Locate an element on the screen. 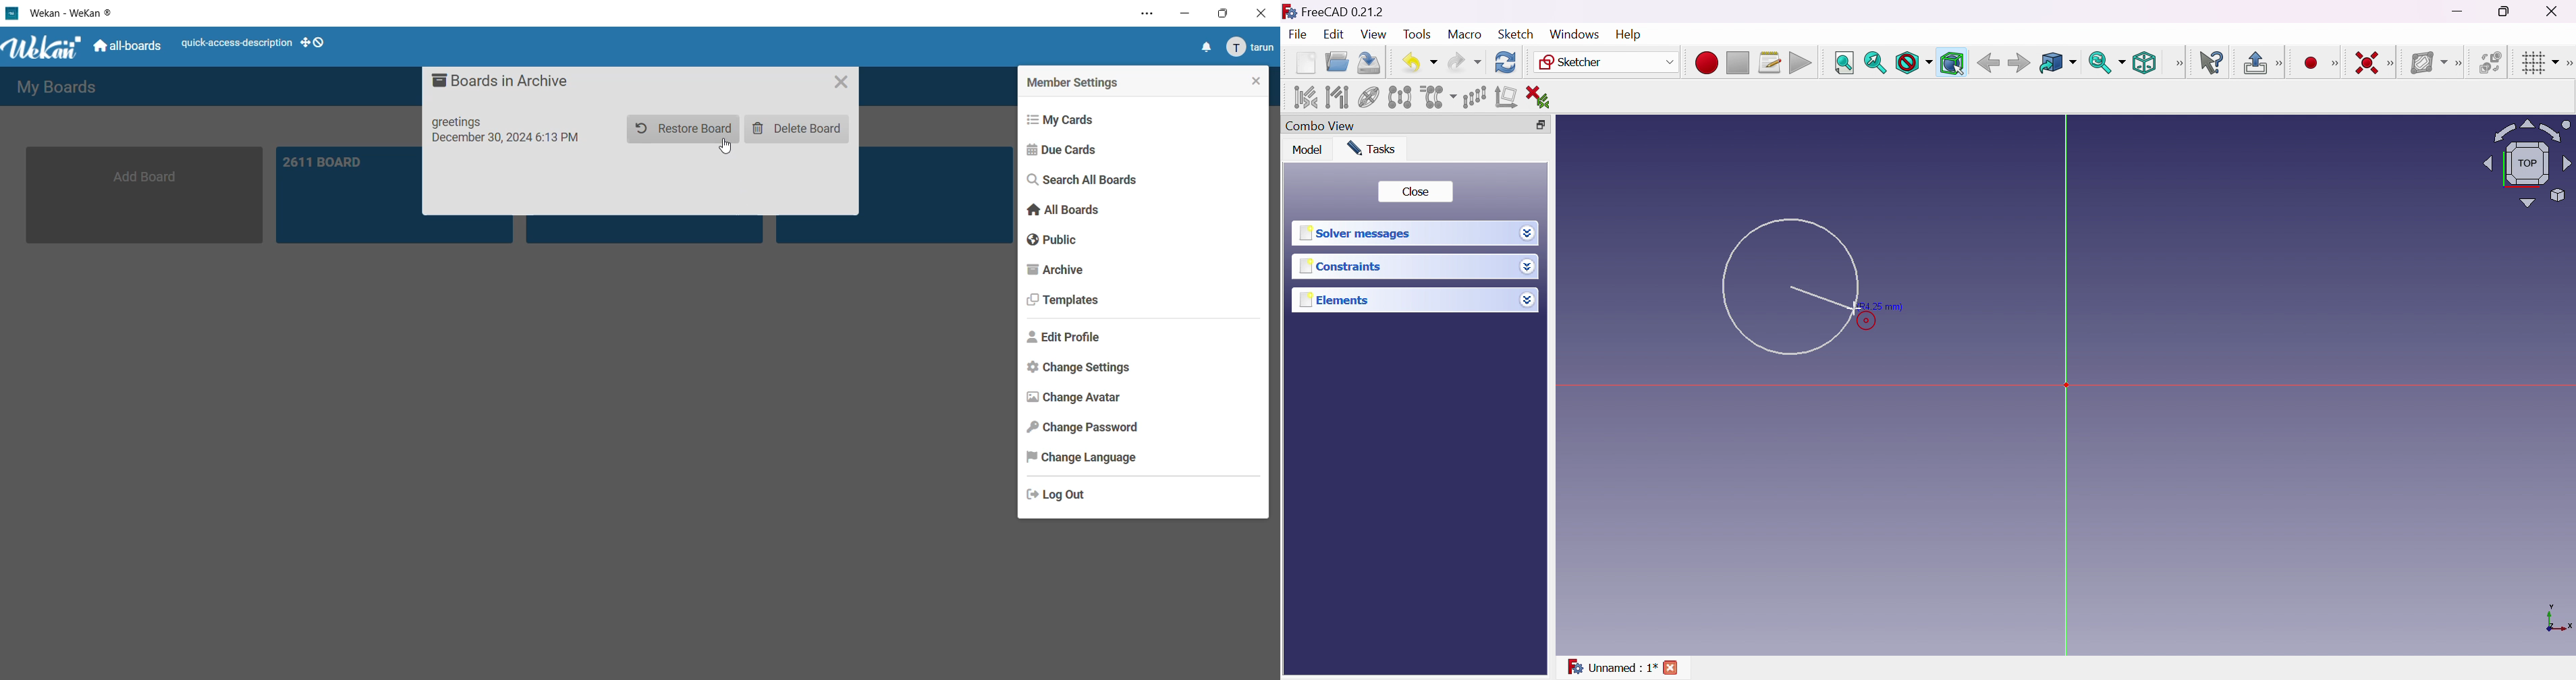 This screenshot has height=700, width=2576. Show/hide B-spline information layer is located at coordinates (2428, 63).